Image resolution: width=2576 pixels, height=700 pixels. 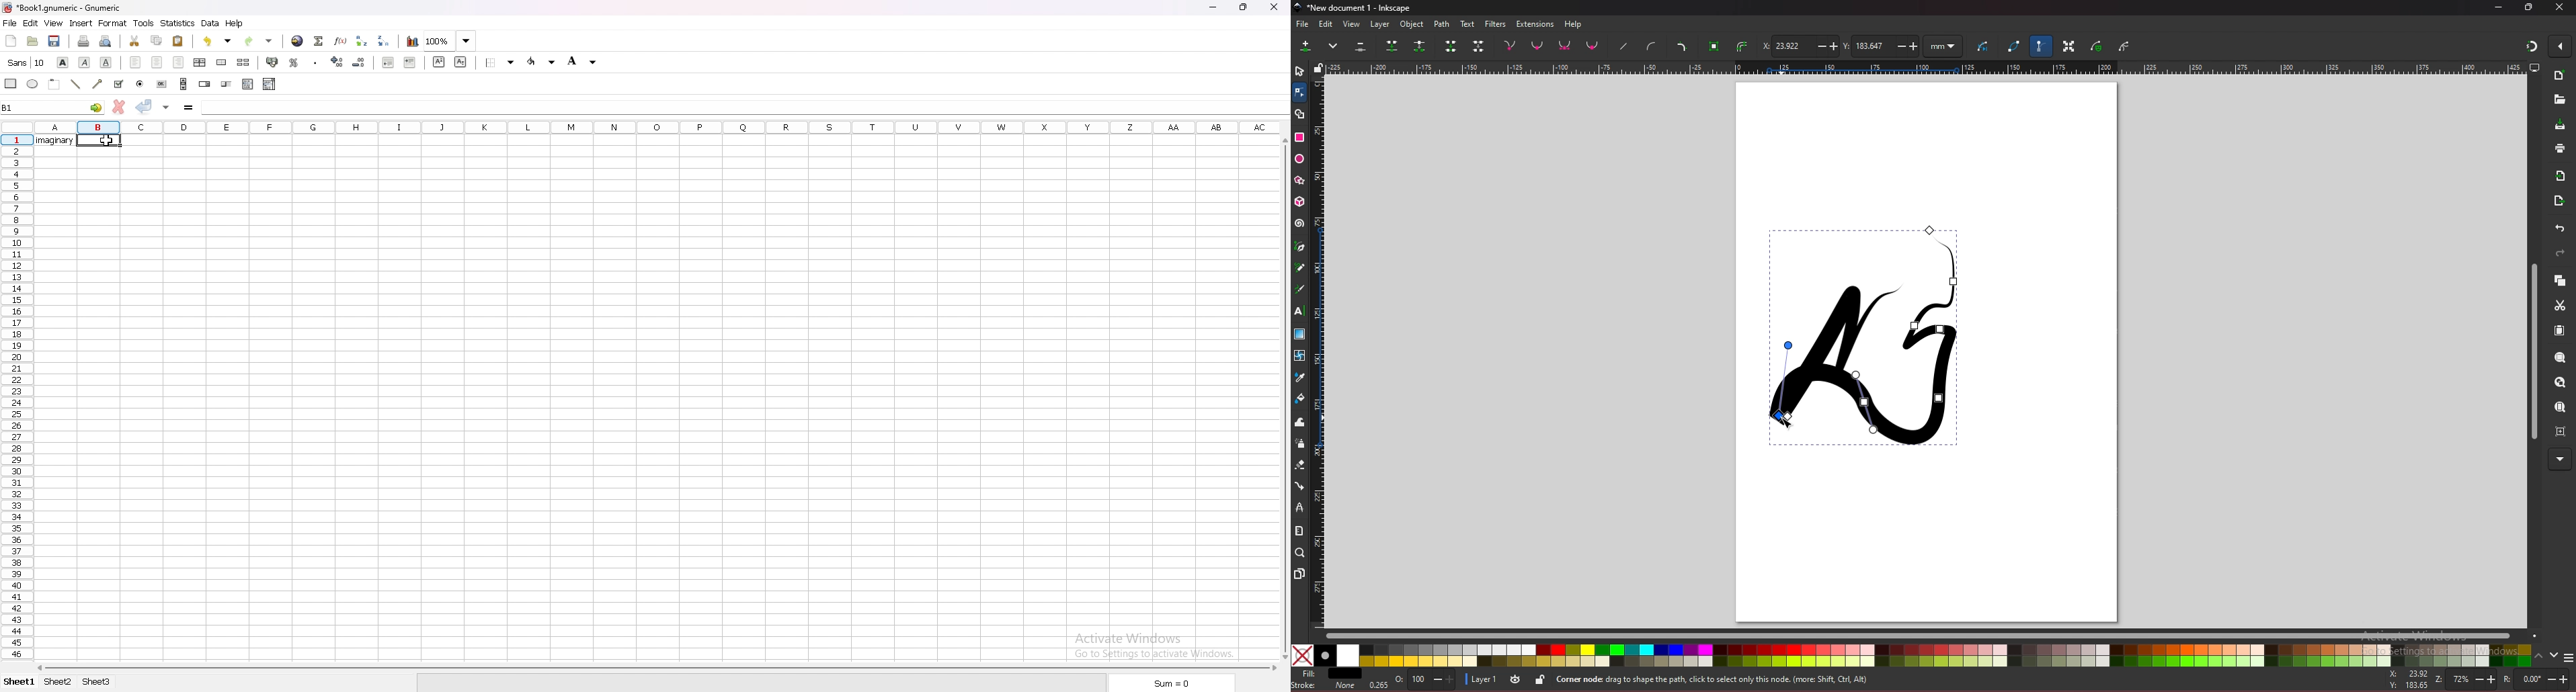 I want to click on transformation handle, so click(x=2069, y=46).